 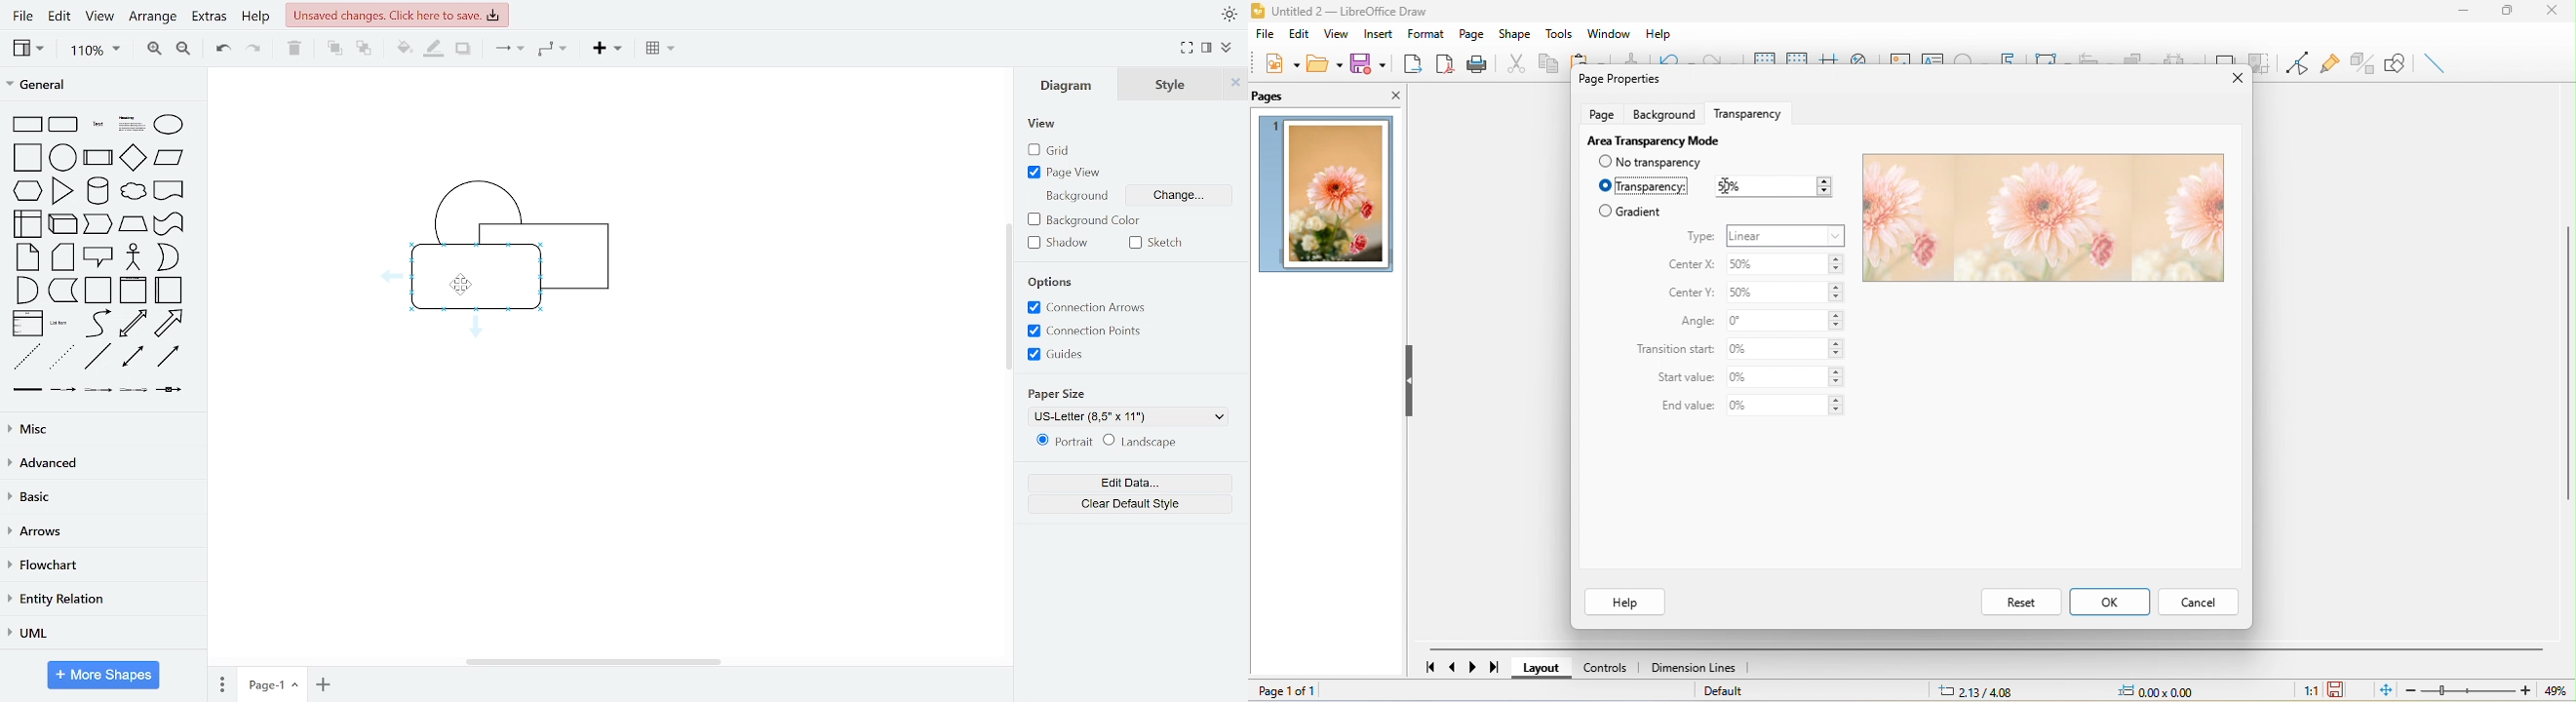 I want to click on connector with 3 label, so click(x=136, y=391).